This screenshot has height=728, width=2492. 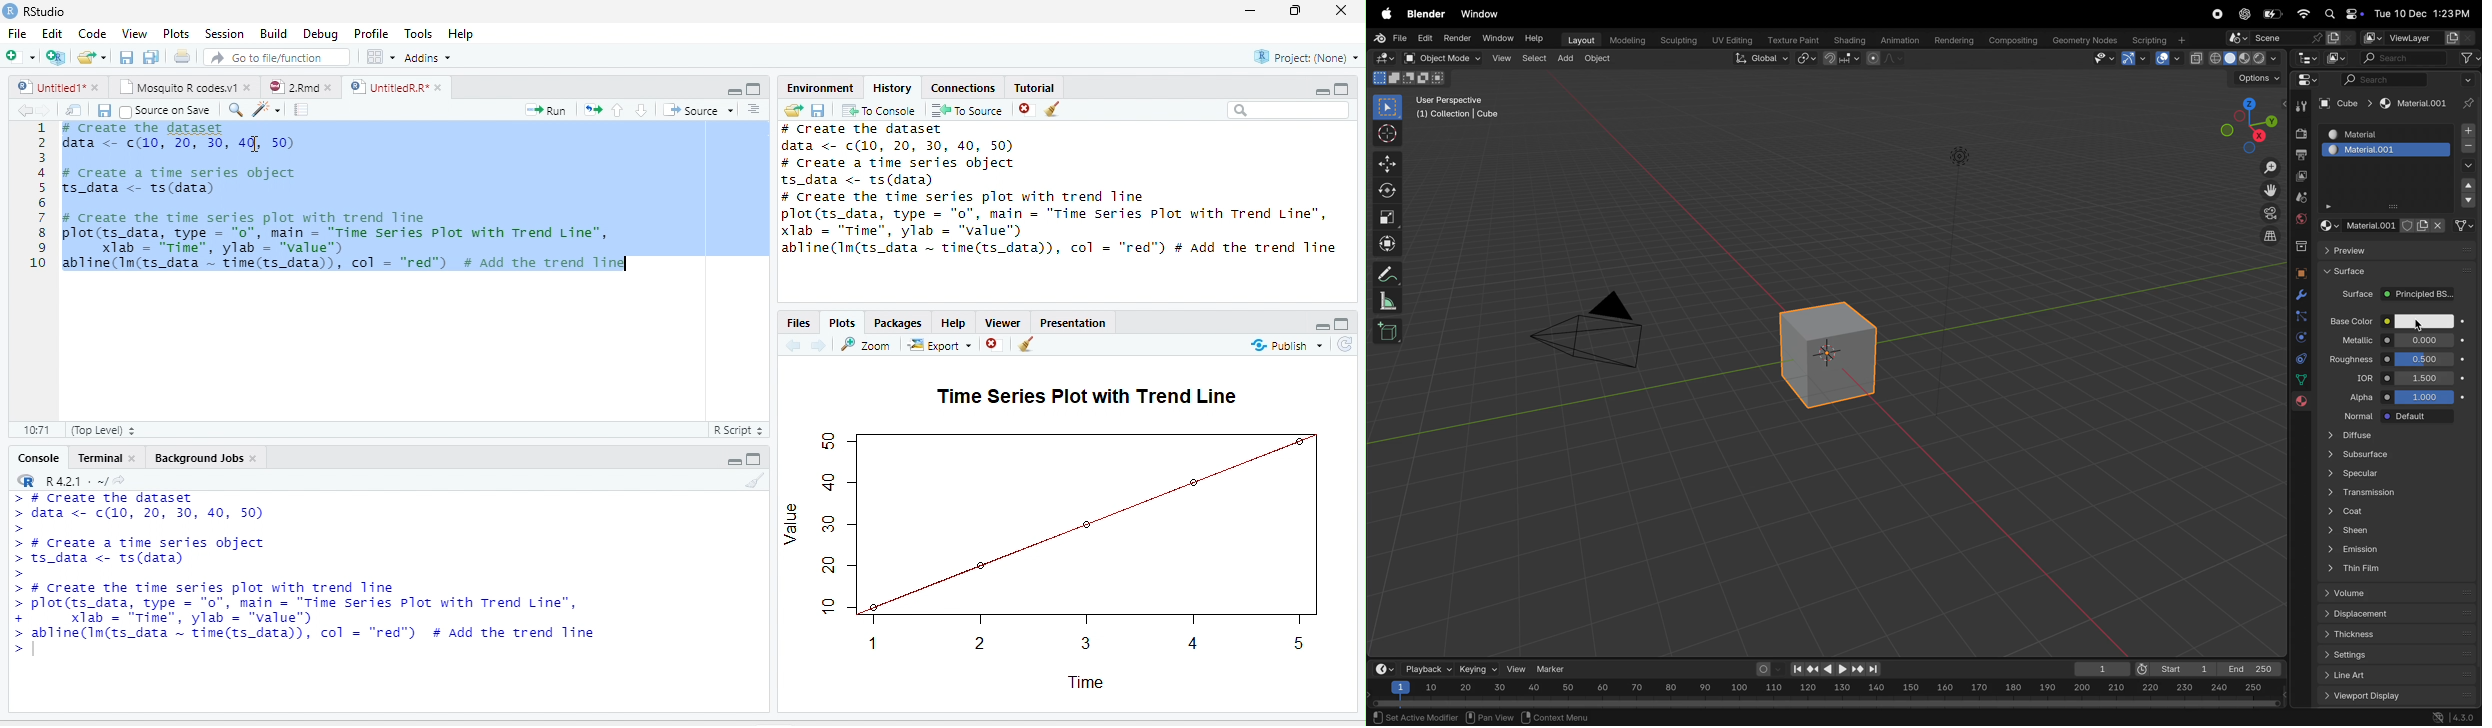 I want to click on Edit, so click(x=51, y=33).